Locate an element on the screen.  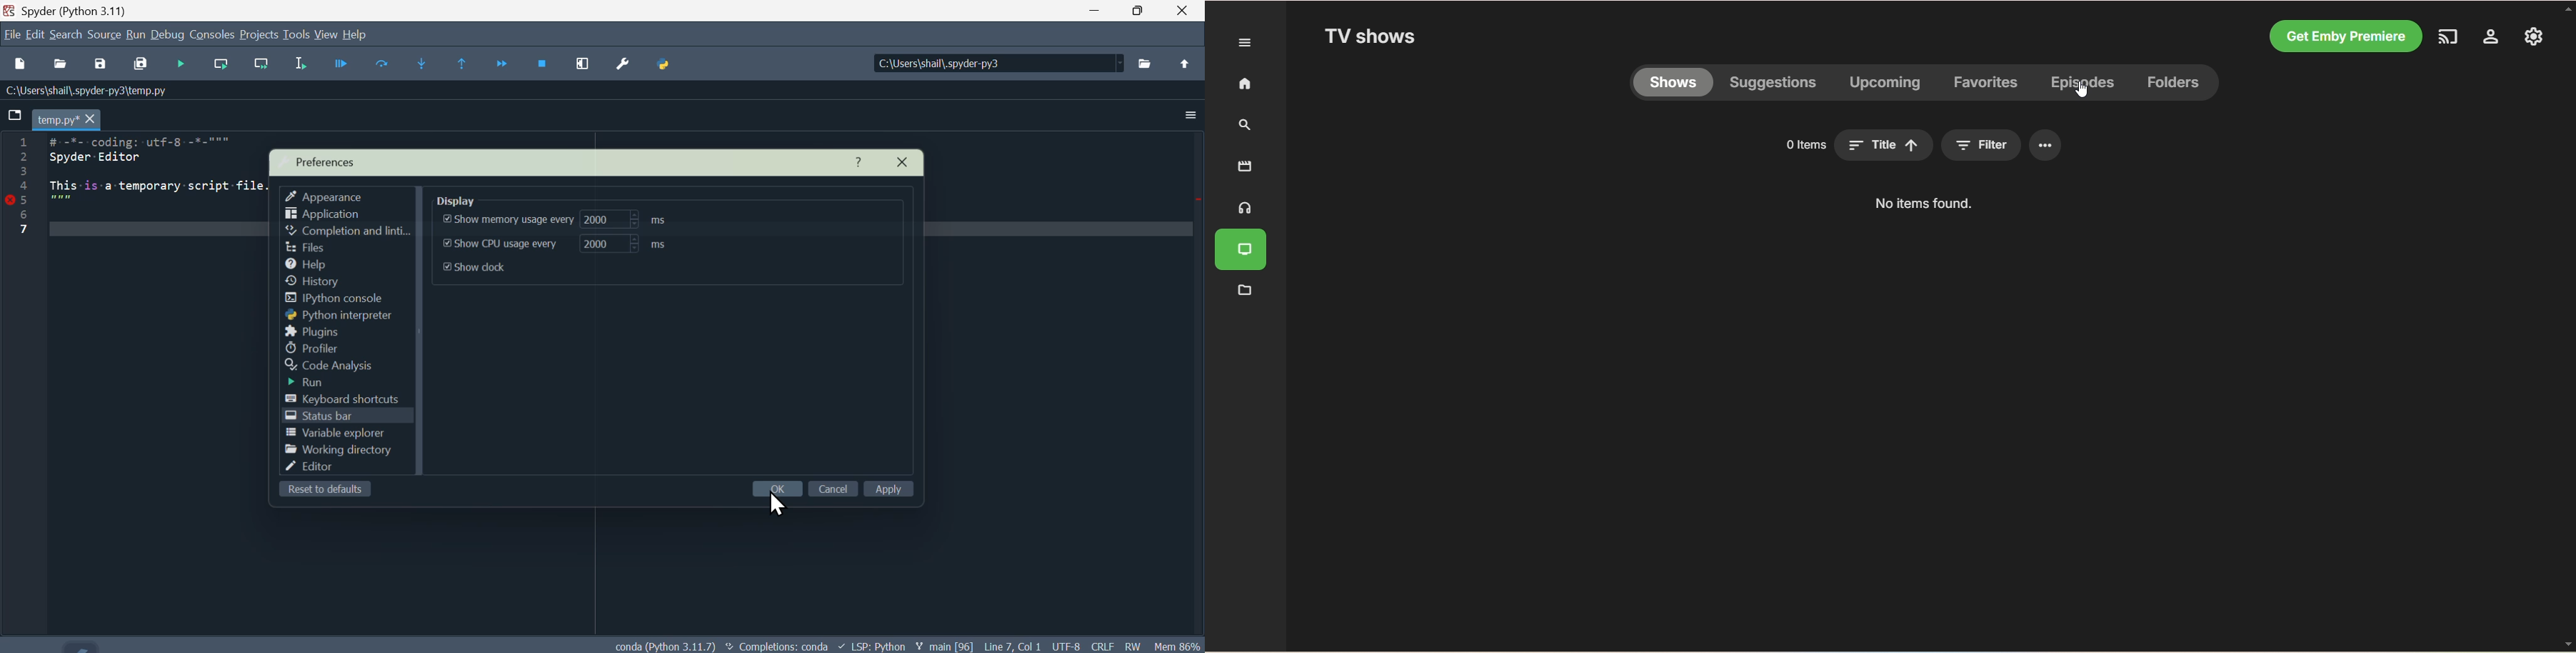
Run is located at coordinates (319, 384).